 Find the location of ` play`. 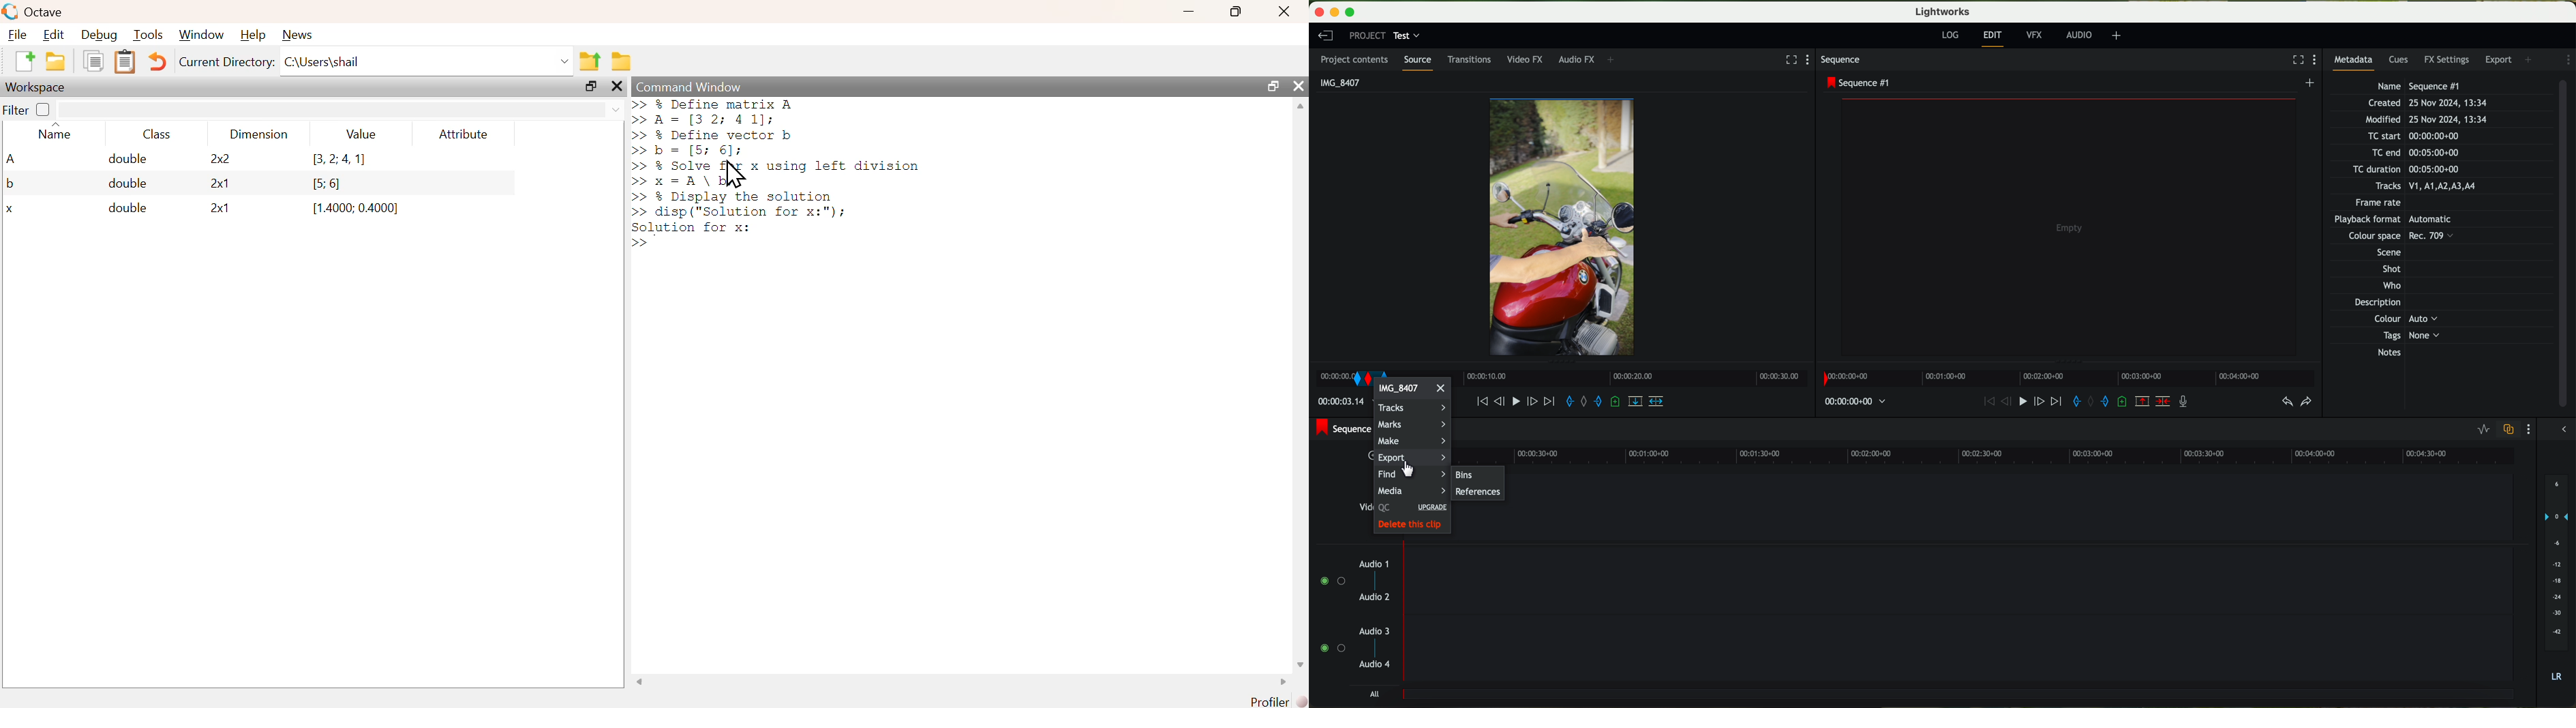

 play is located at coordinates (1518, 401).